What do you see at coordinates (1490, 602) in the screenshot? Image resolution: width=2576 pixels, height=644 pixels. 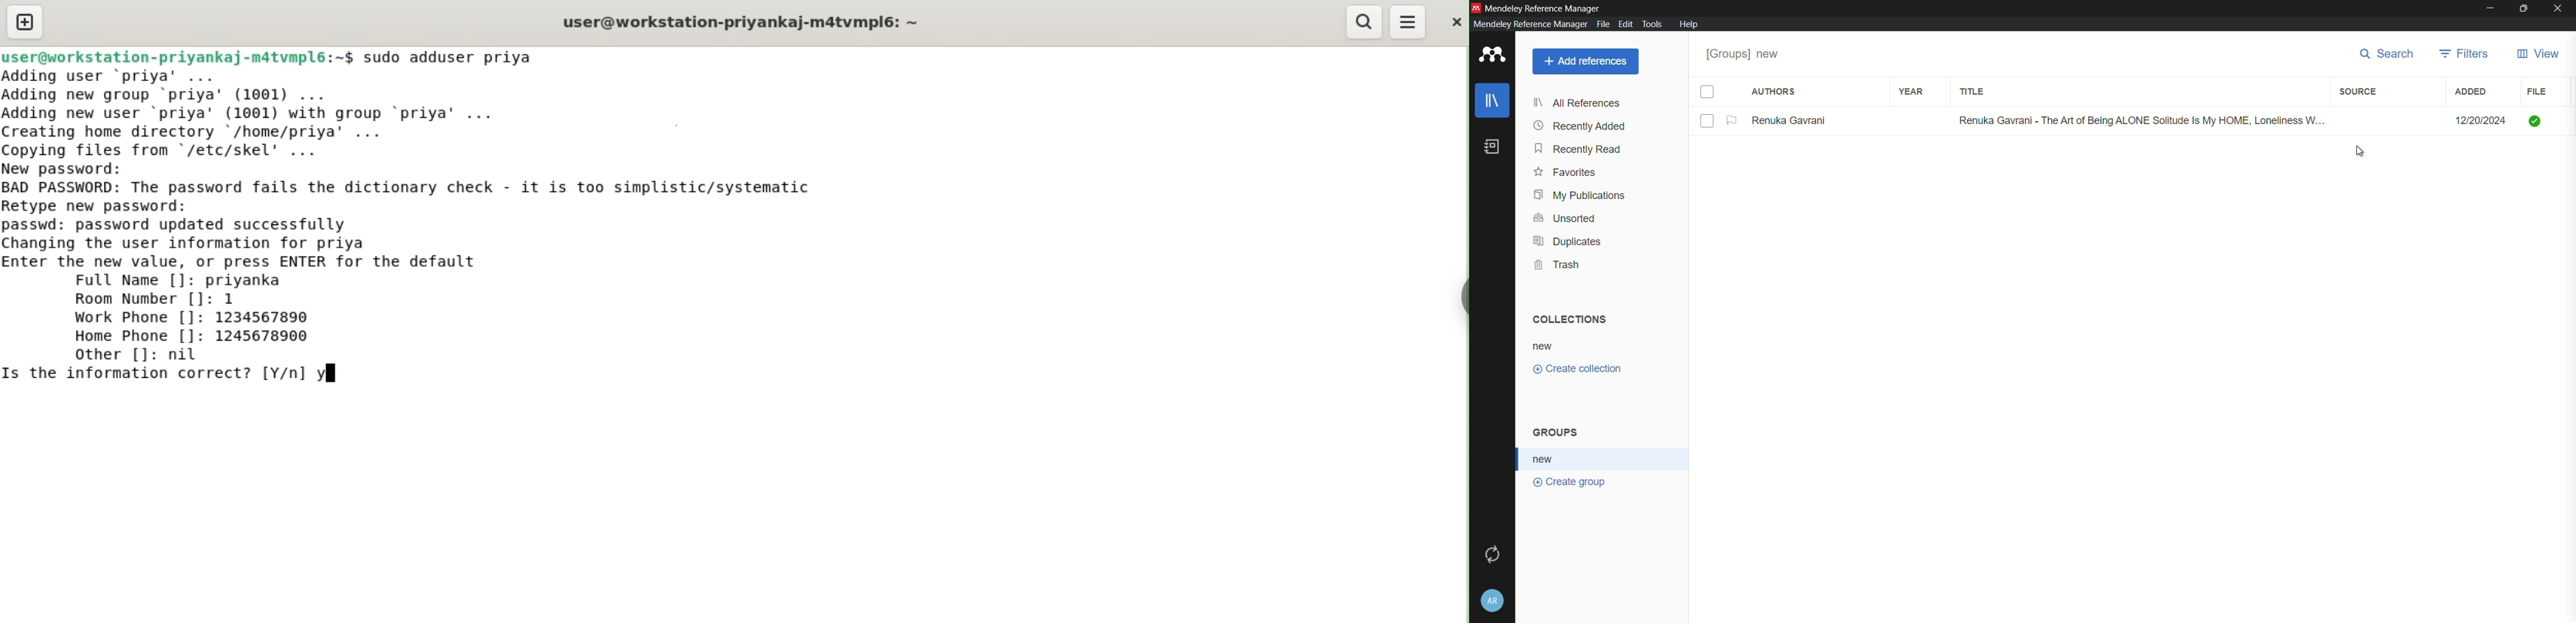 I see `account and settings` at bounding box center [1490, 602].